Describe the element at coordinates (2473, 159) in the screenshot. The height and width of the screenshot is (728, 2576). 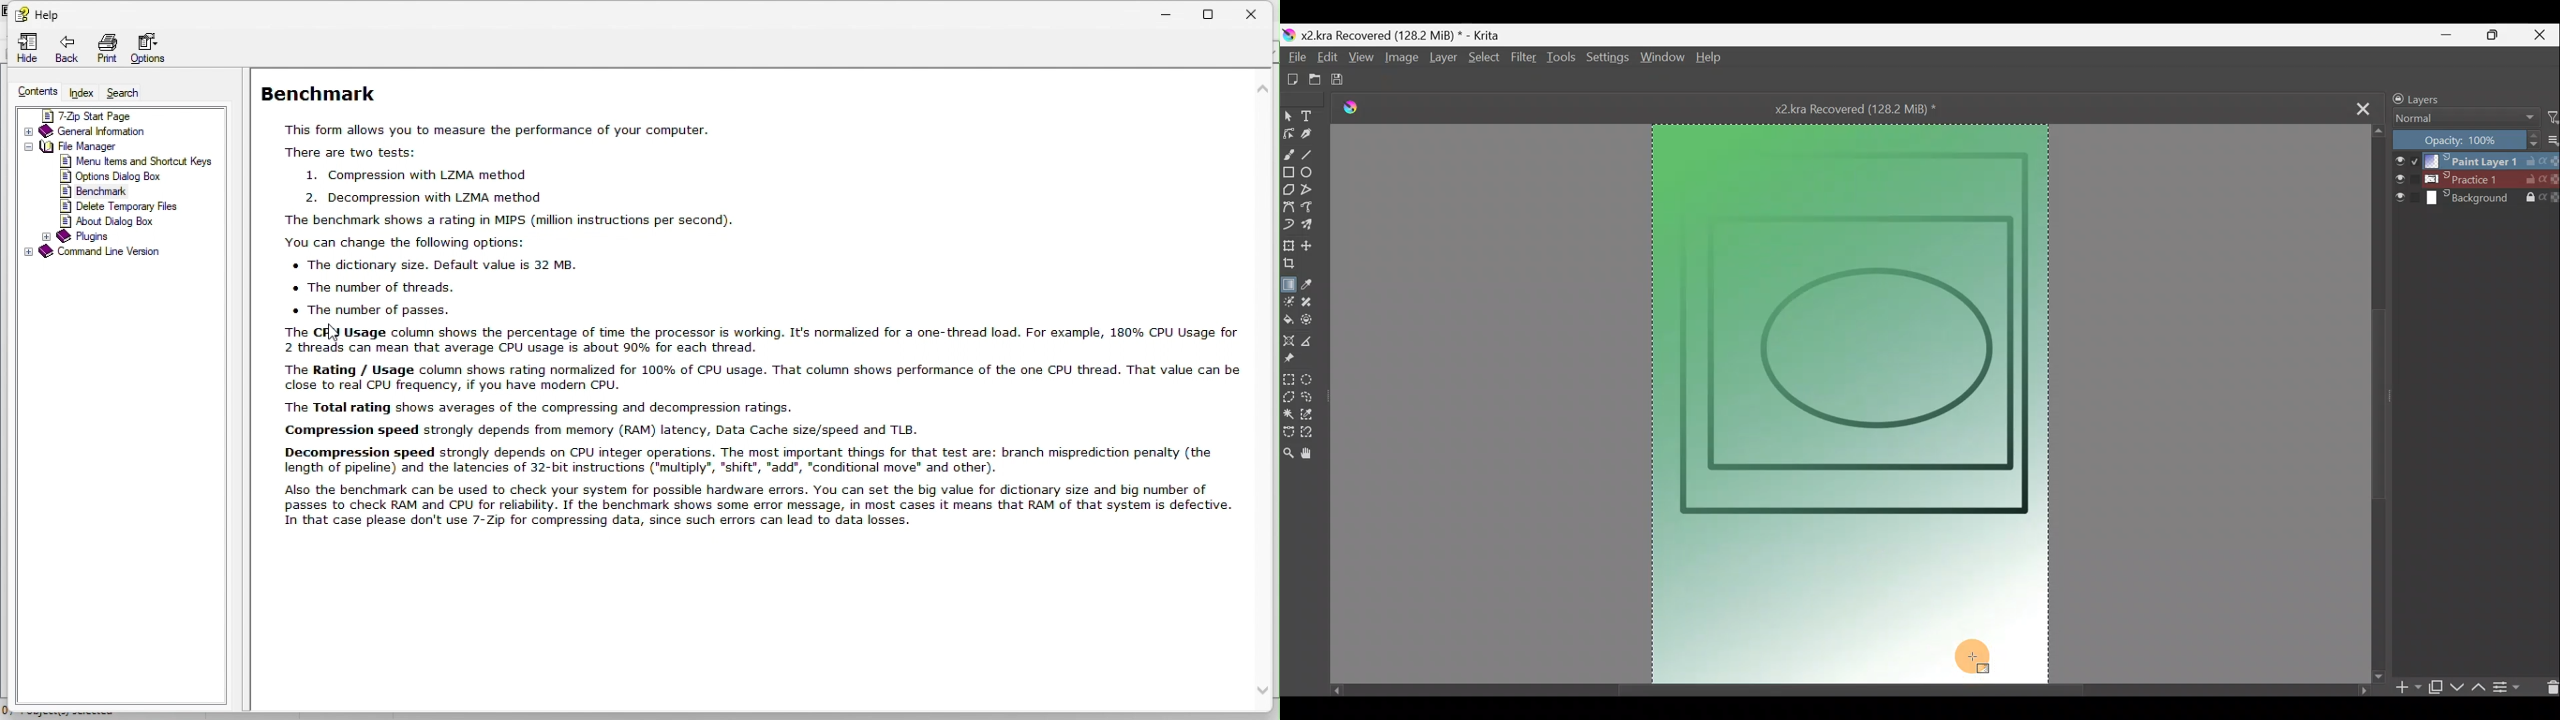
I see `Layer 1` at that location.